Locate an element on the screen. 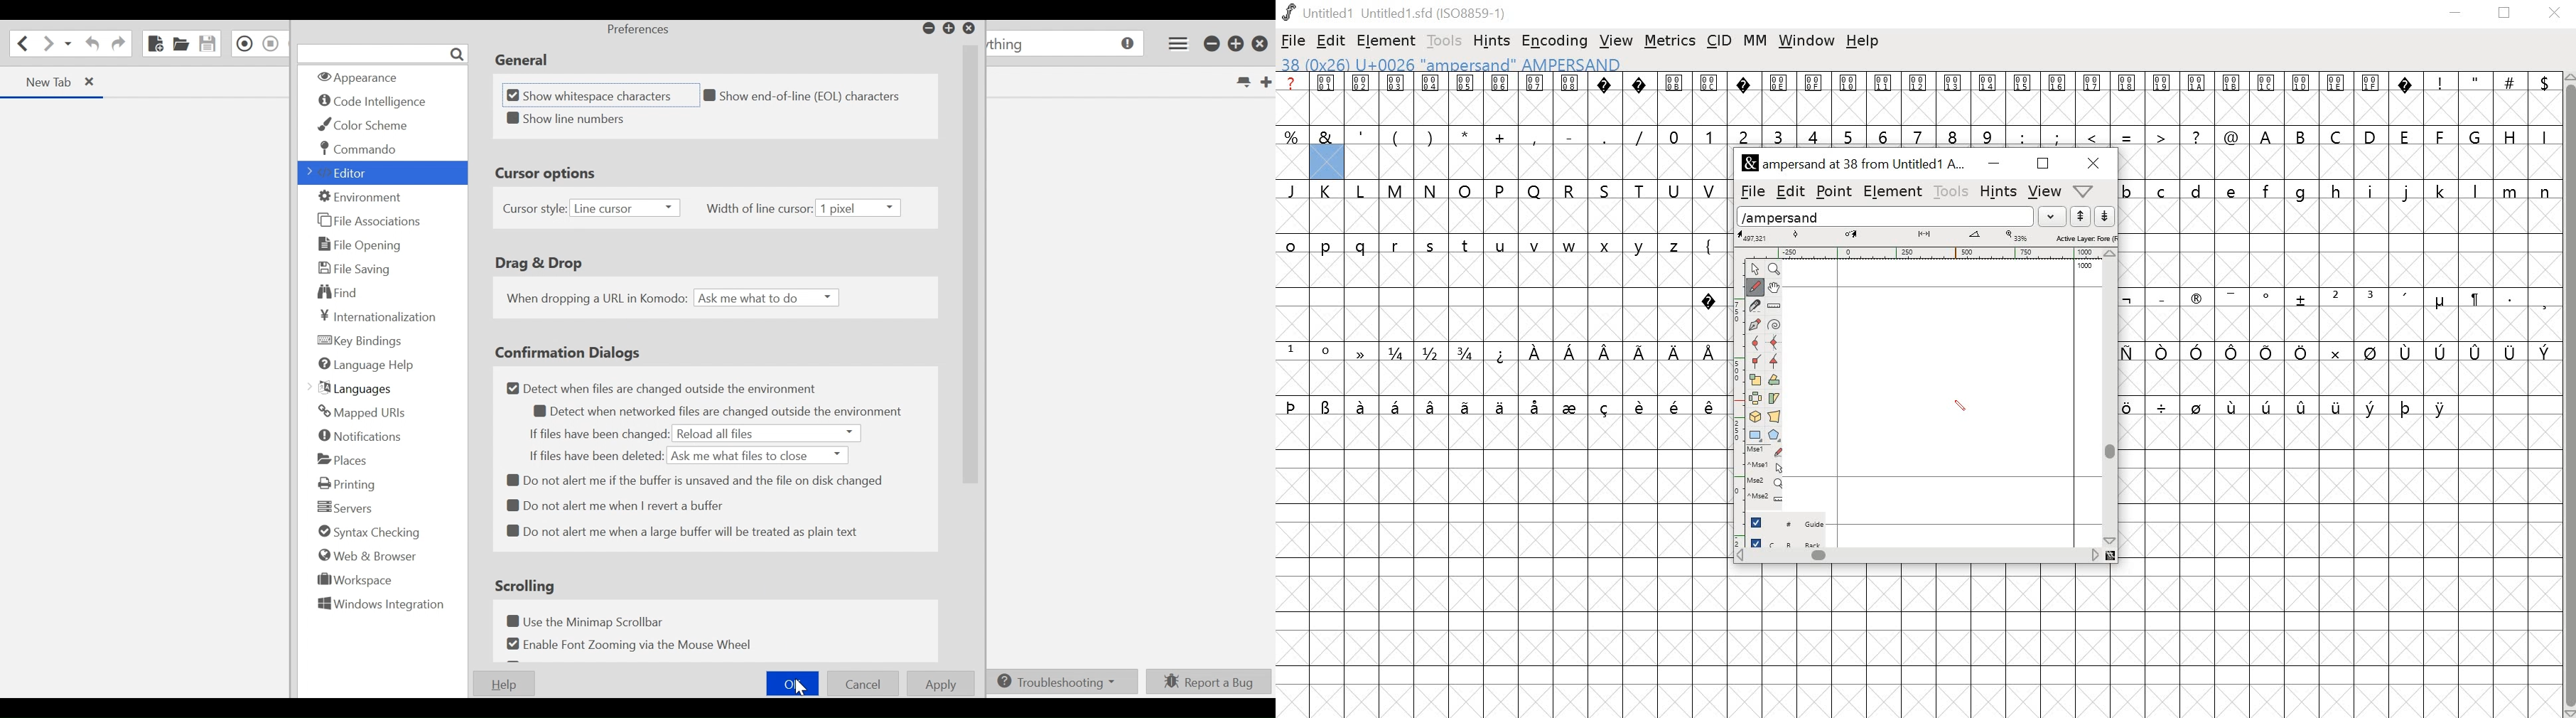 The height and width of the screenshot is (728, 2576). ? is located at coordinates (1709, 298).